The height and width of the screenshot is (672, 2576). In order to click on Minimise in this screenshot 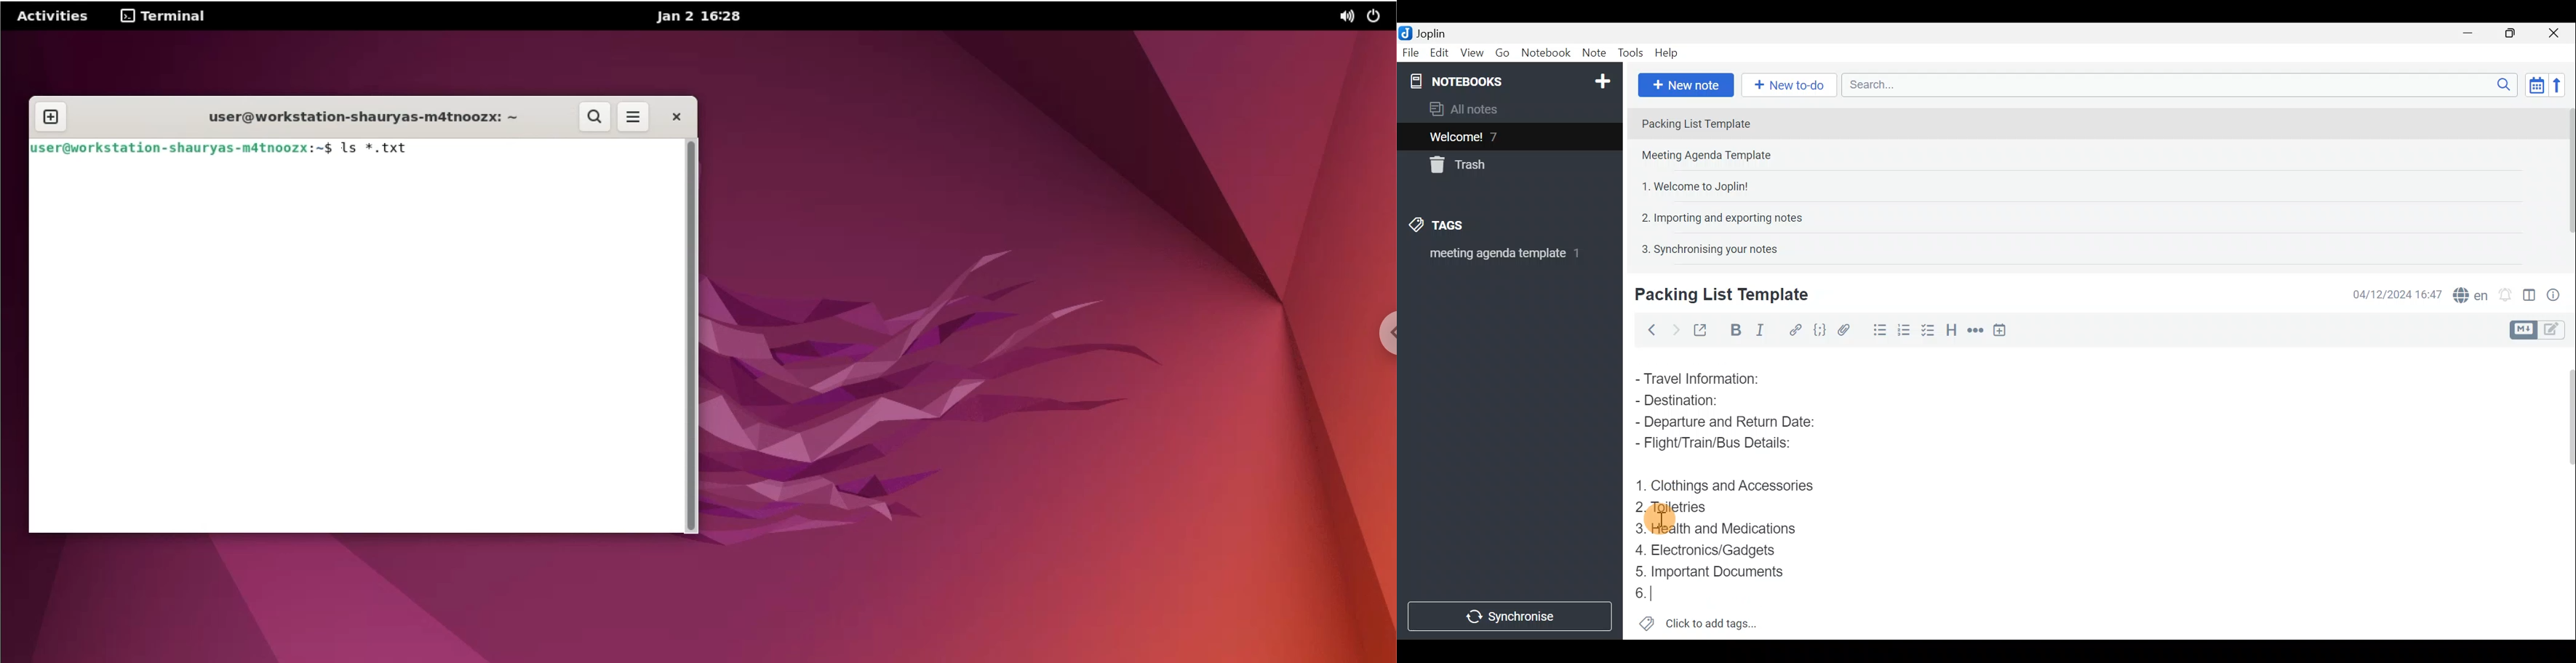, I will do `click(2474, 35)`.